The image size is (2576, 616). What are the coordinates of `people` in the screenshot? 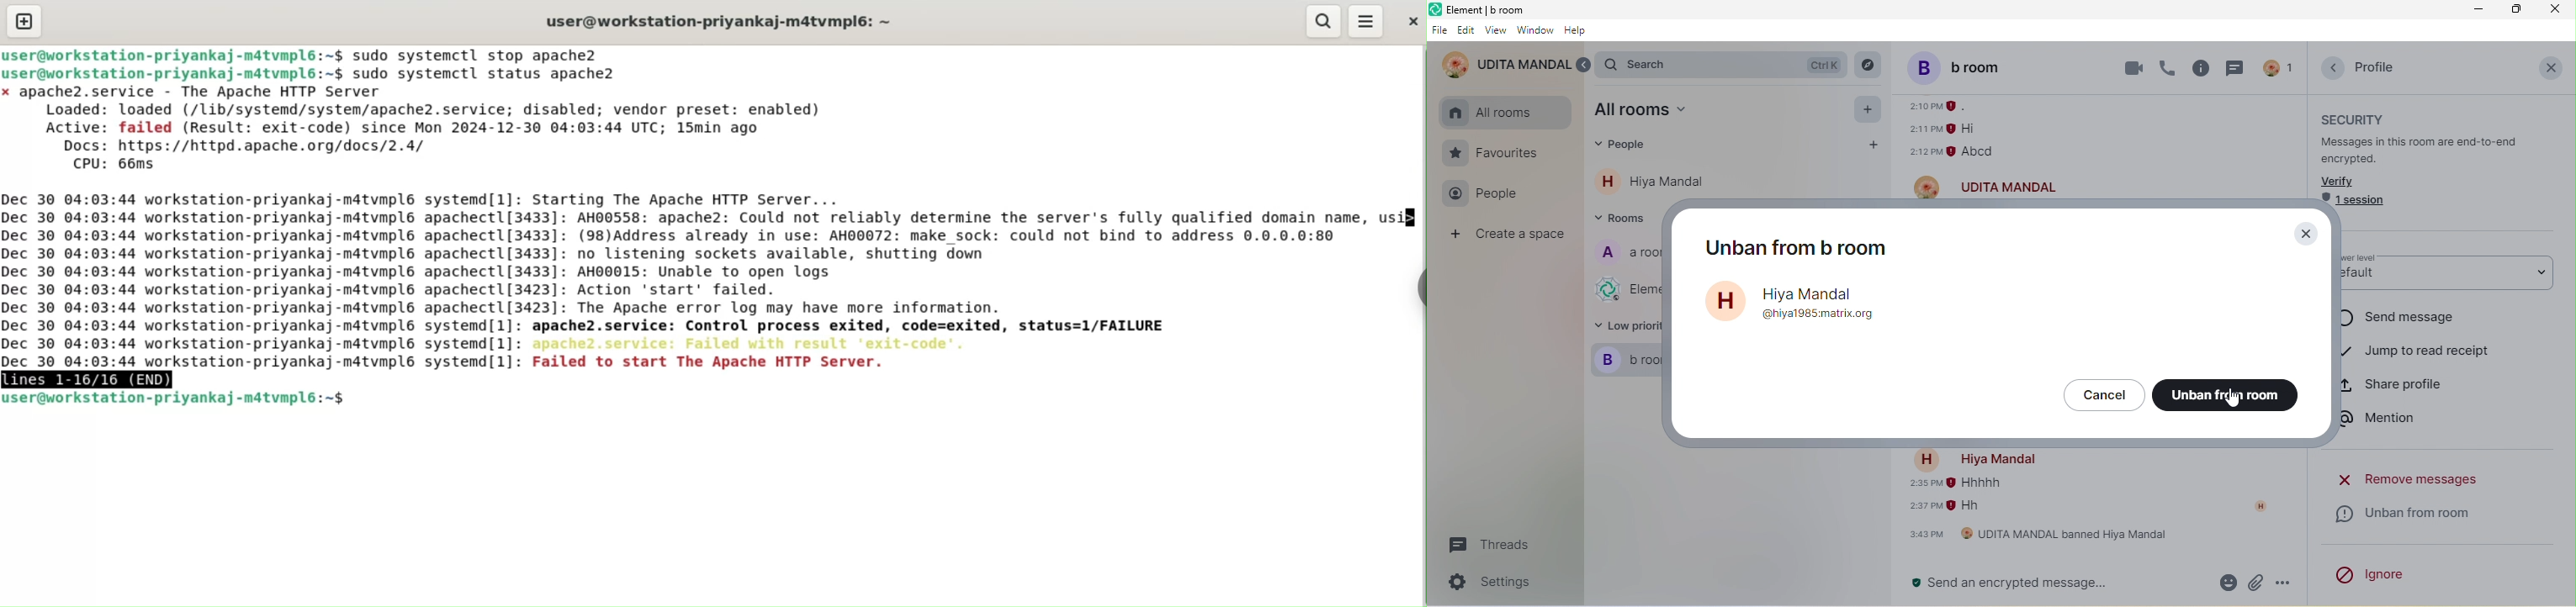 It's located at (1628, 146).